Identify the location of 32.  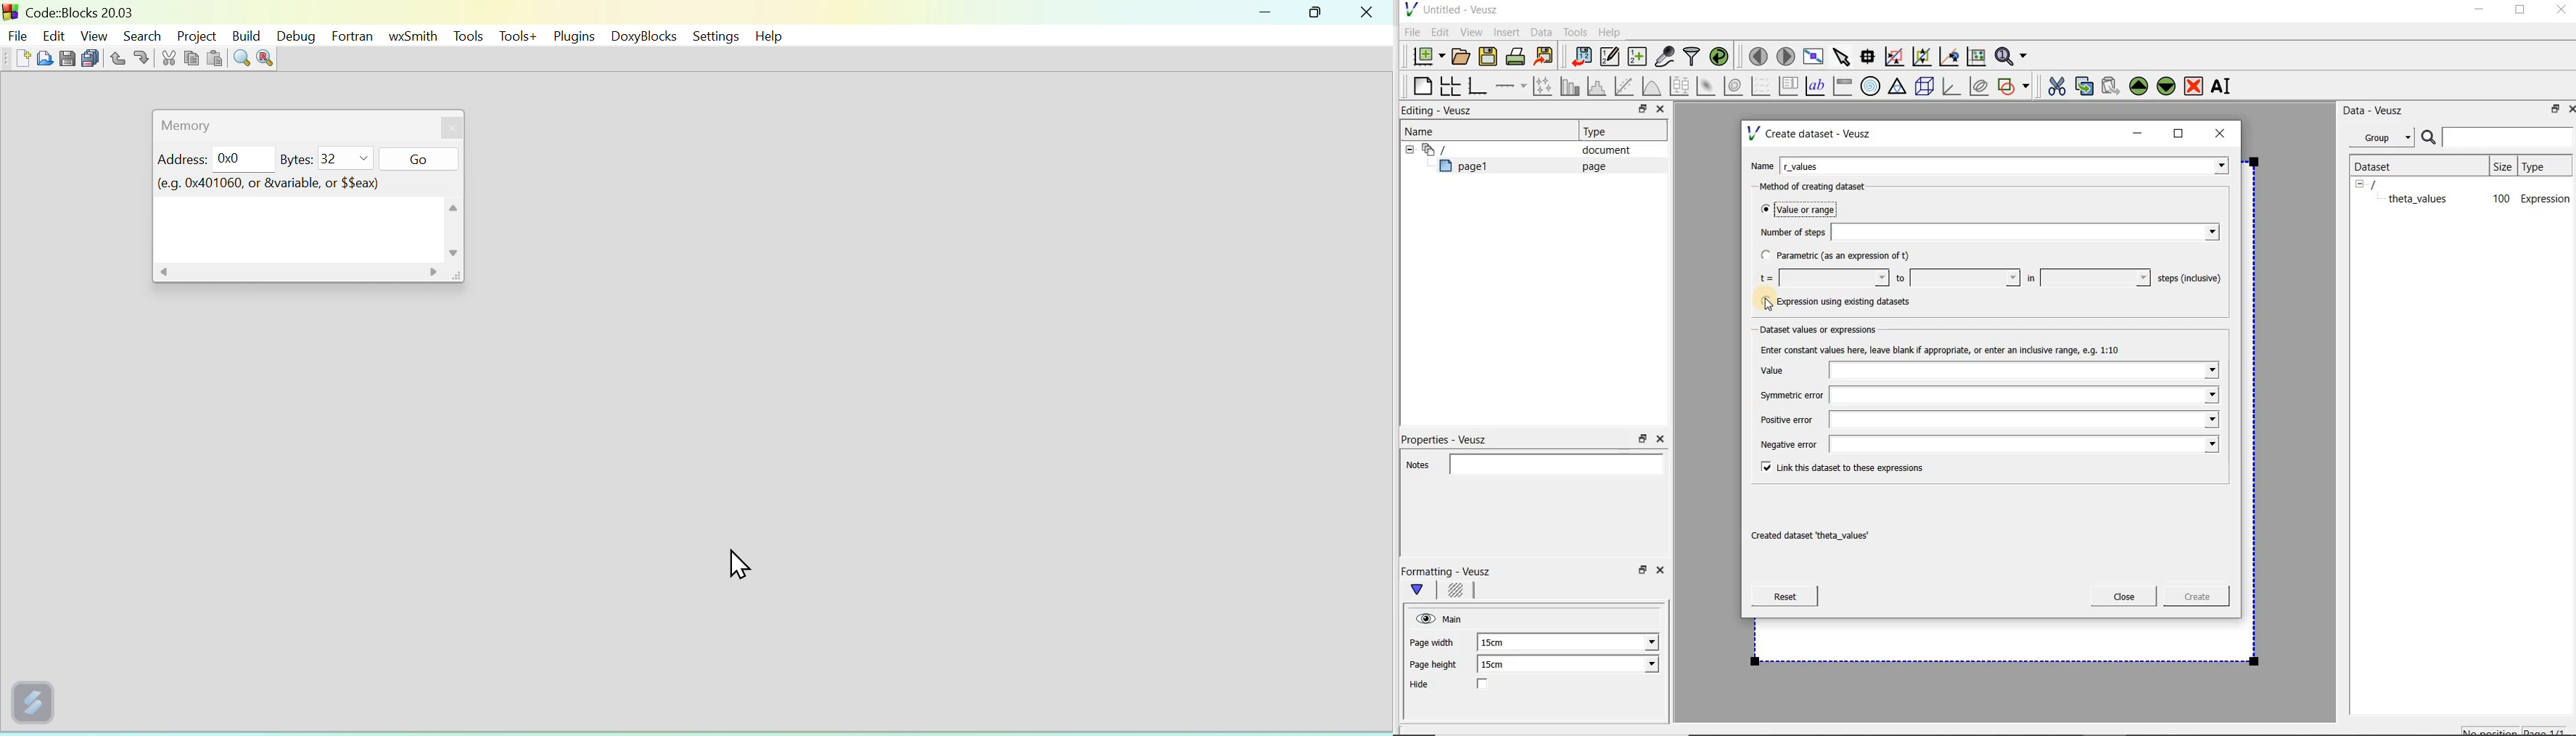
(345, 159).